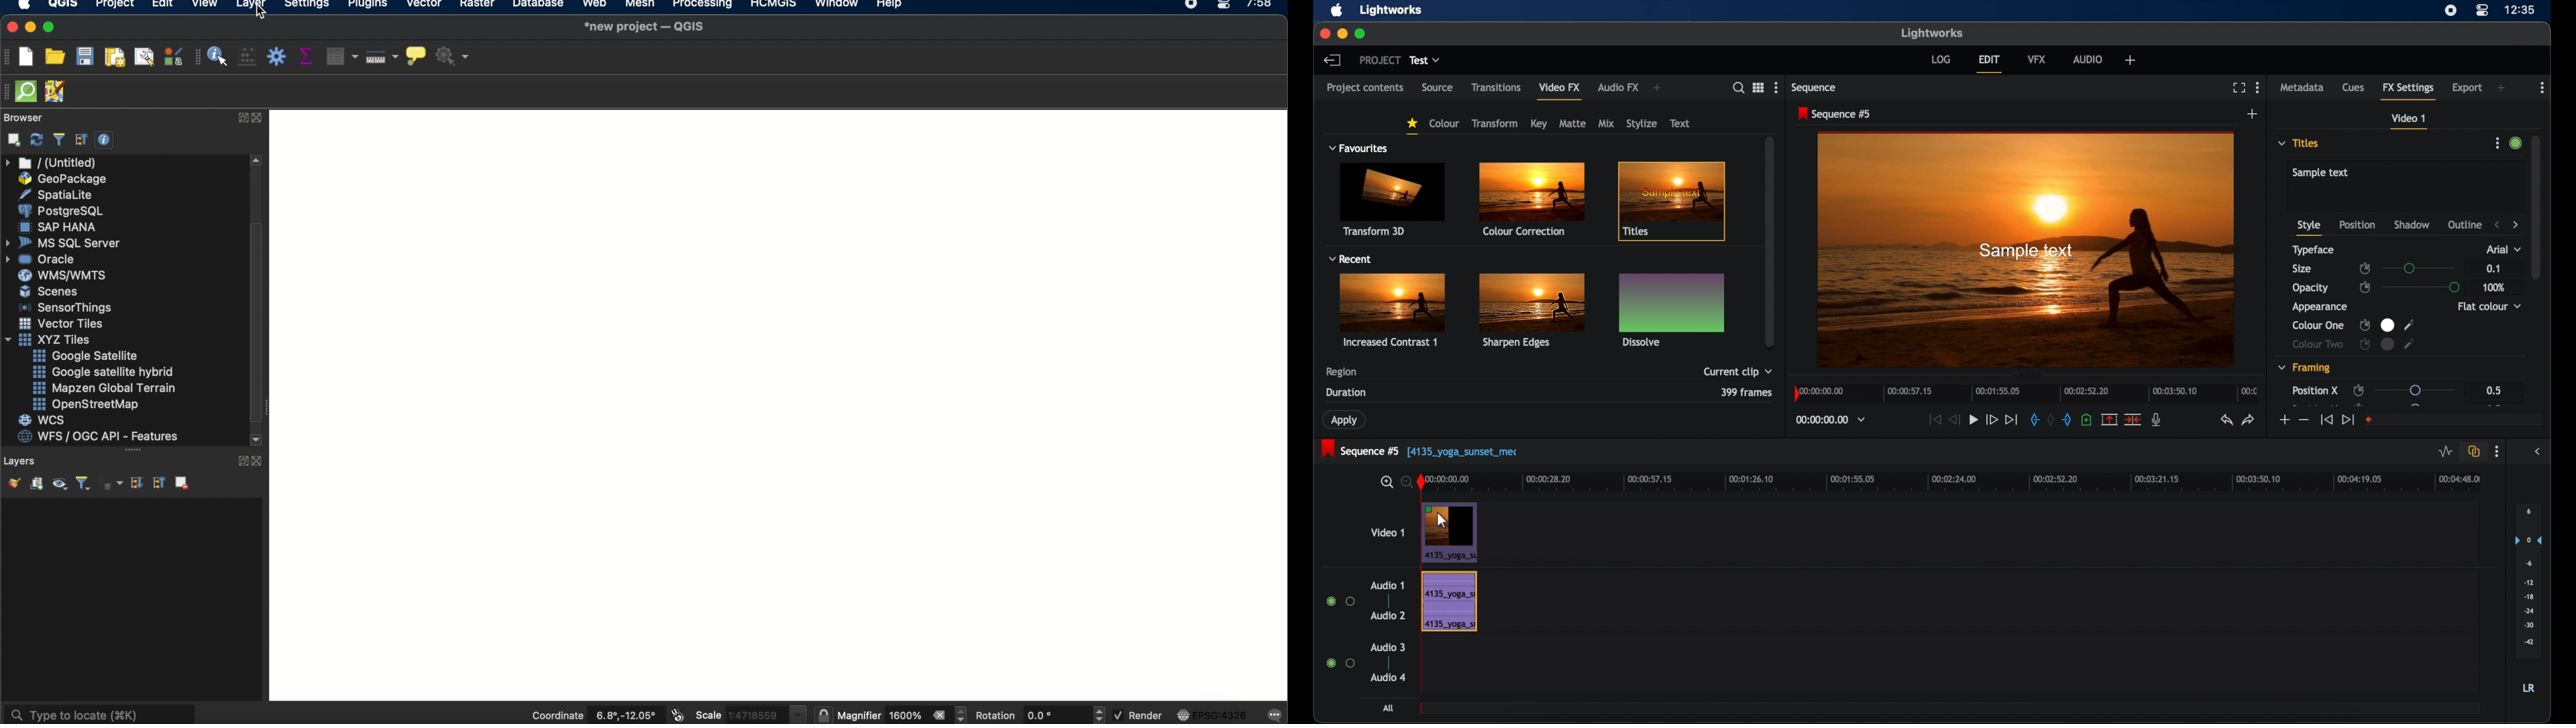 The height and width of the screenshot is (728, 2576). What do you see at coordinates (2364, 268) in the screenshot?
I see `enable disable` at bounding box center [2364, 268].